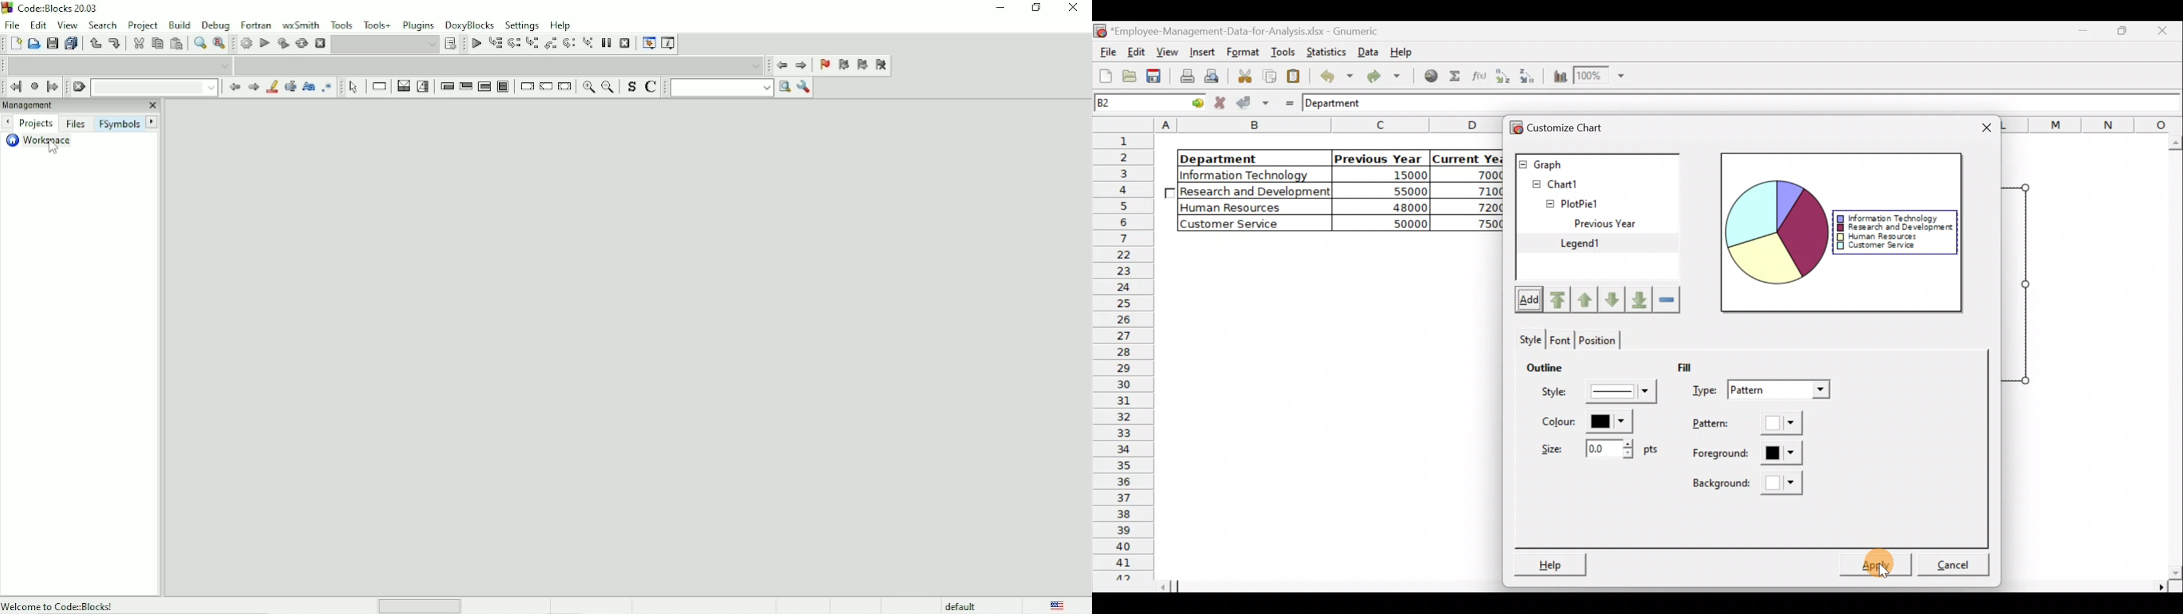 This screenshot has width=2184, height=616. I want to click on File, so click(12, 24).